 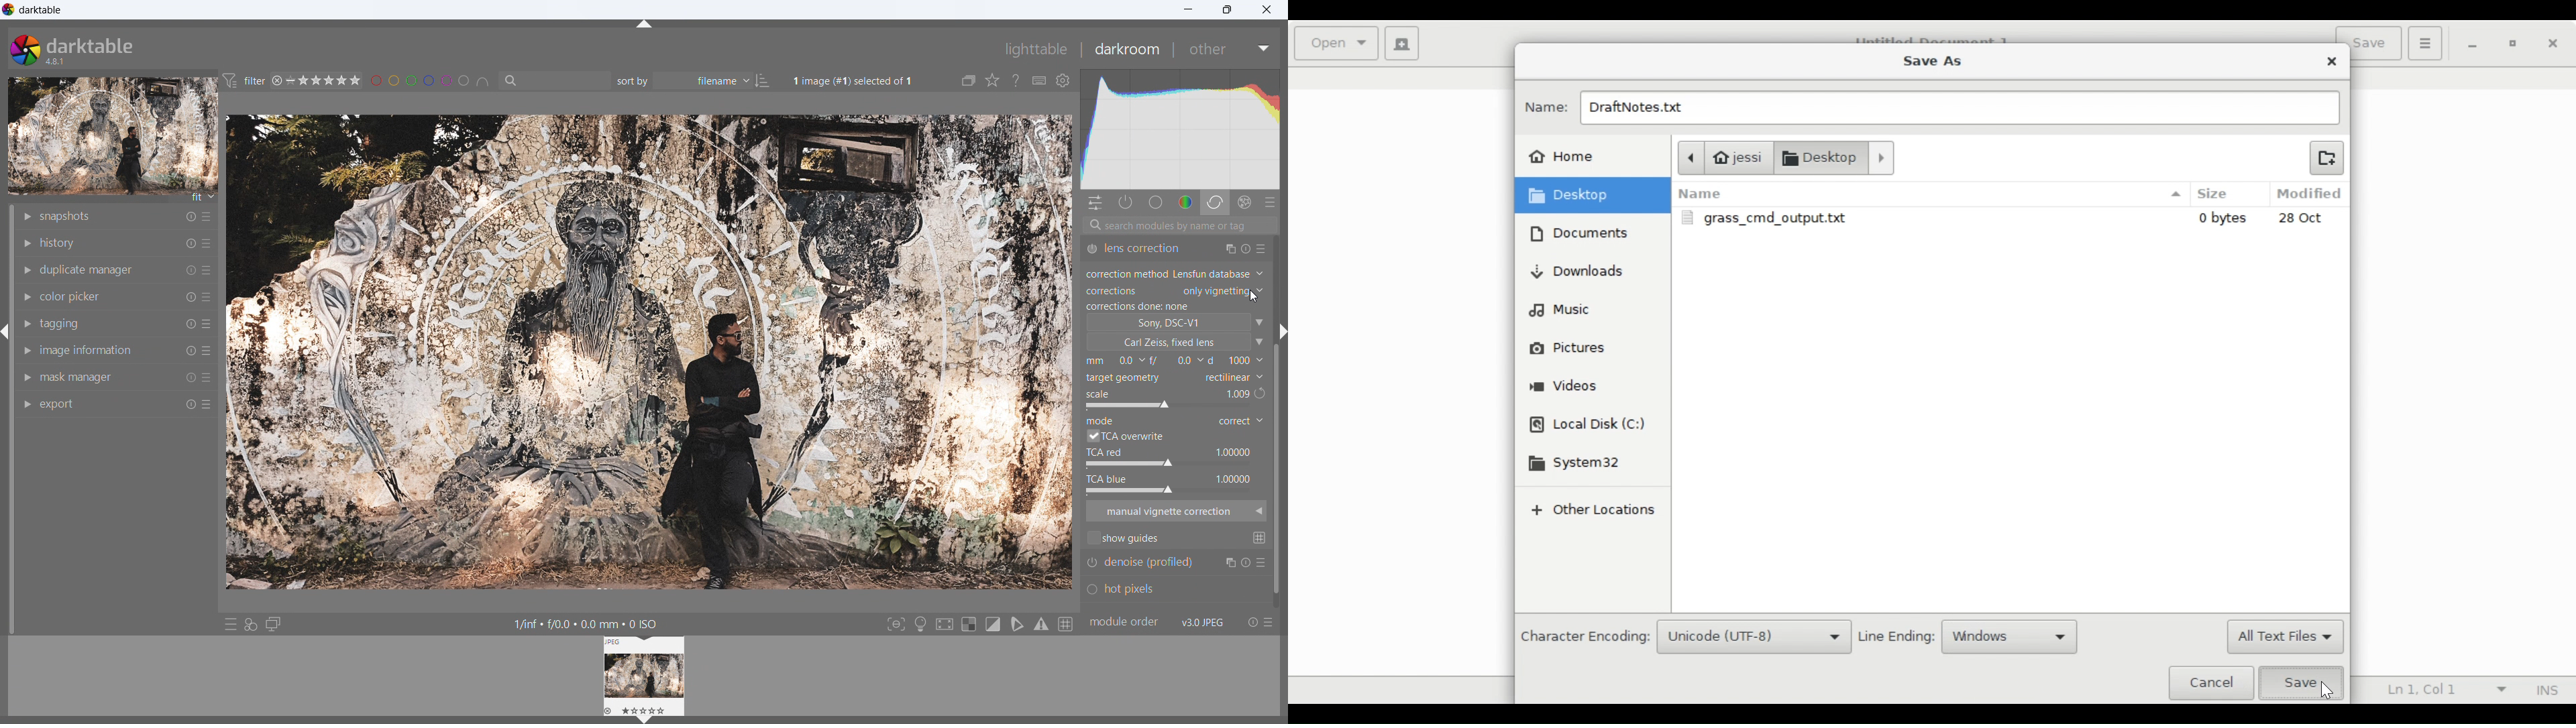 What do you see at coordinates (1260, 537) in the screenshot?
I see `change global guide settings` at bounding box center [1260, 537].